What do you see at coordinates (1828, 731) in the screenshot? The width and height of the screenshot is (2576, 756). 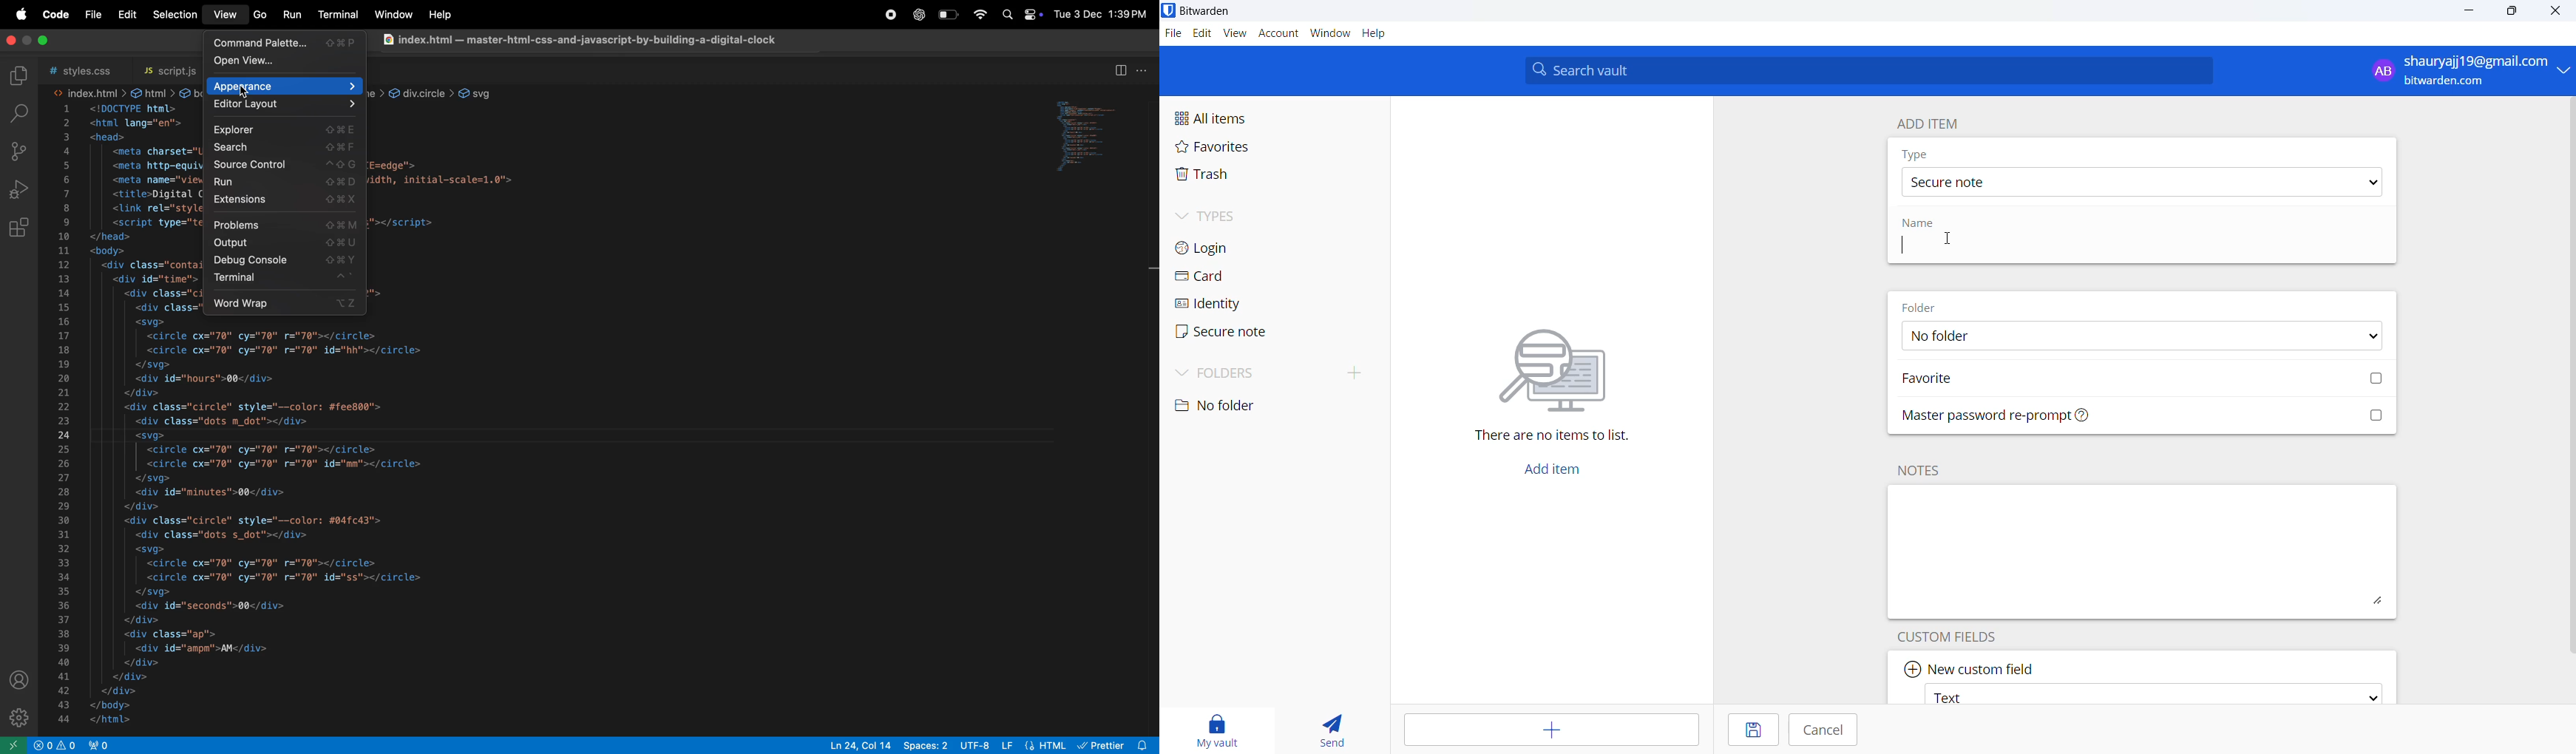 I see `cancel` at bounding box center [1828, 731].